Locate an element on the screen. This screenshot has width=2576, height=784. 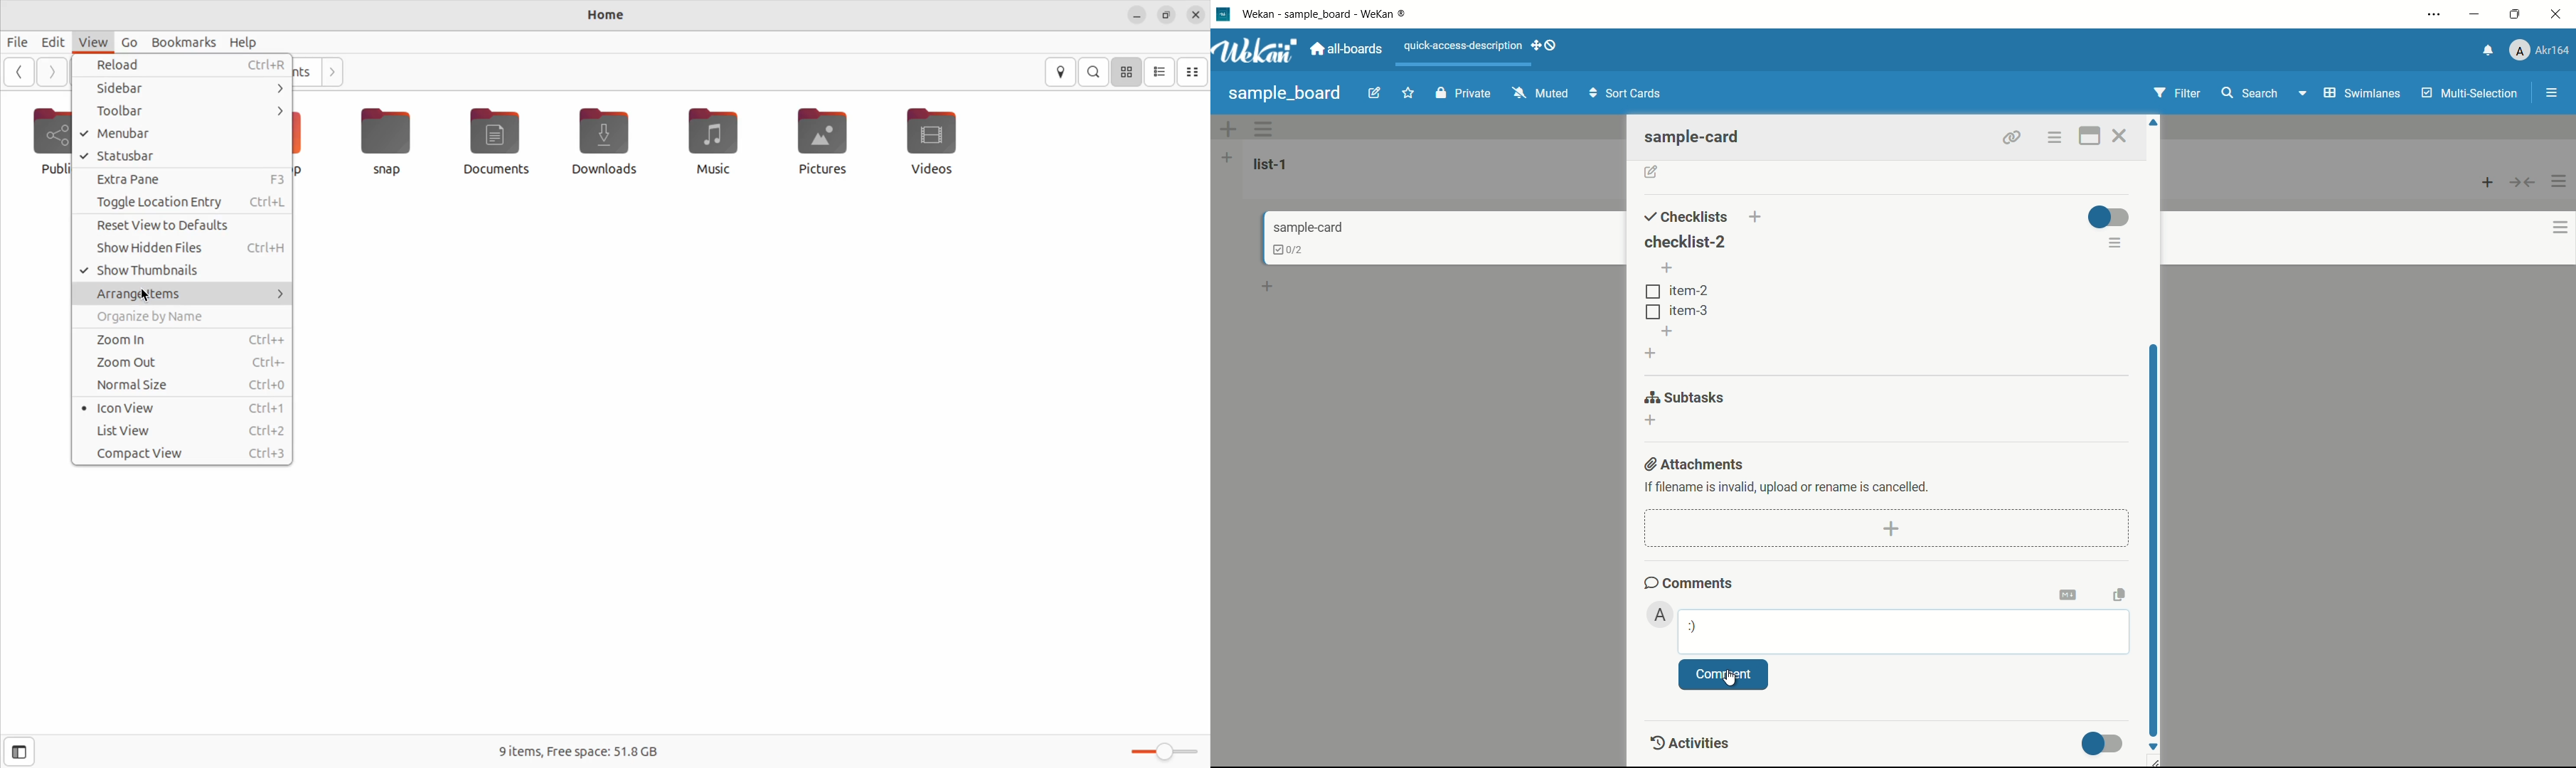
app logo is located at coordinates (1260, 51).